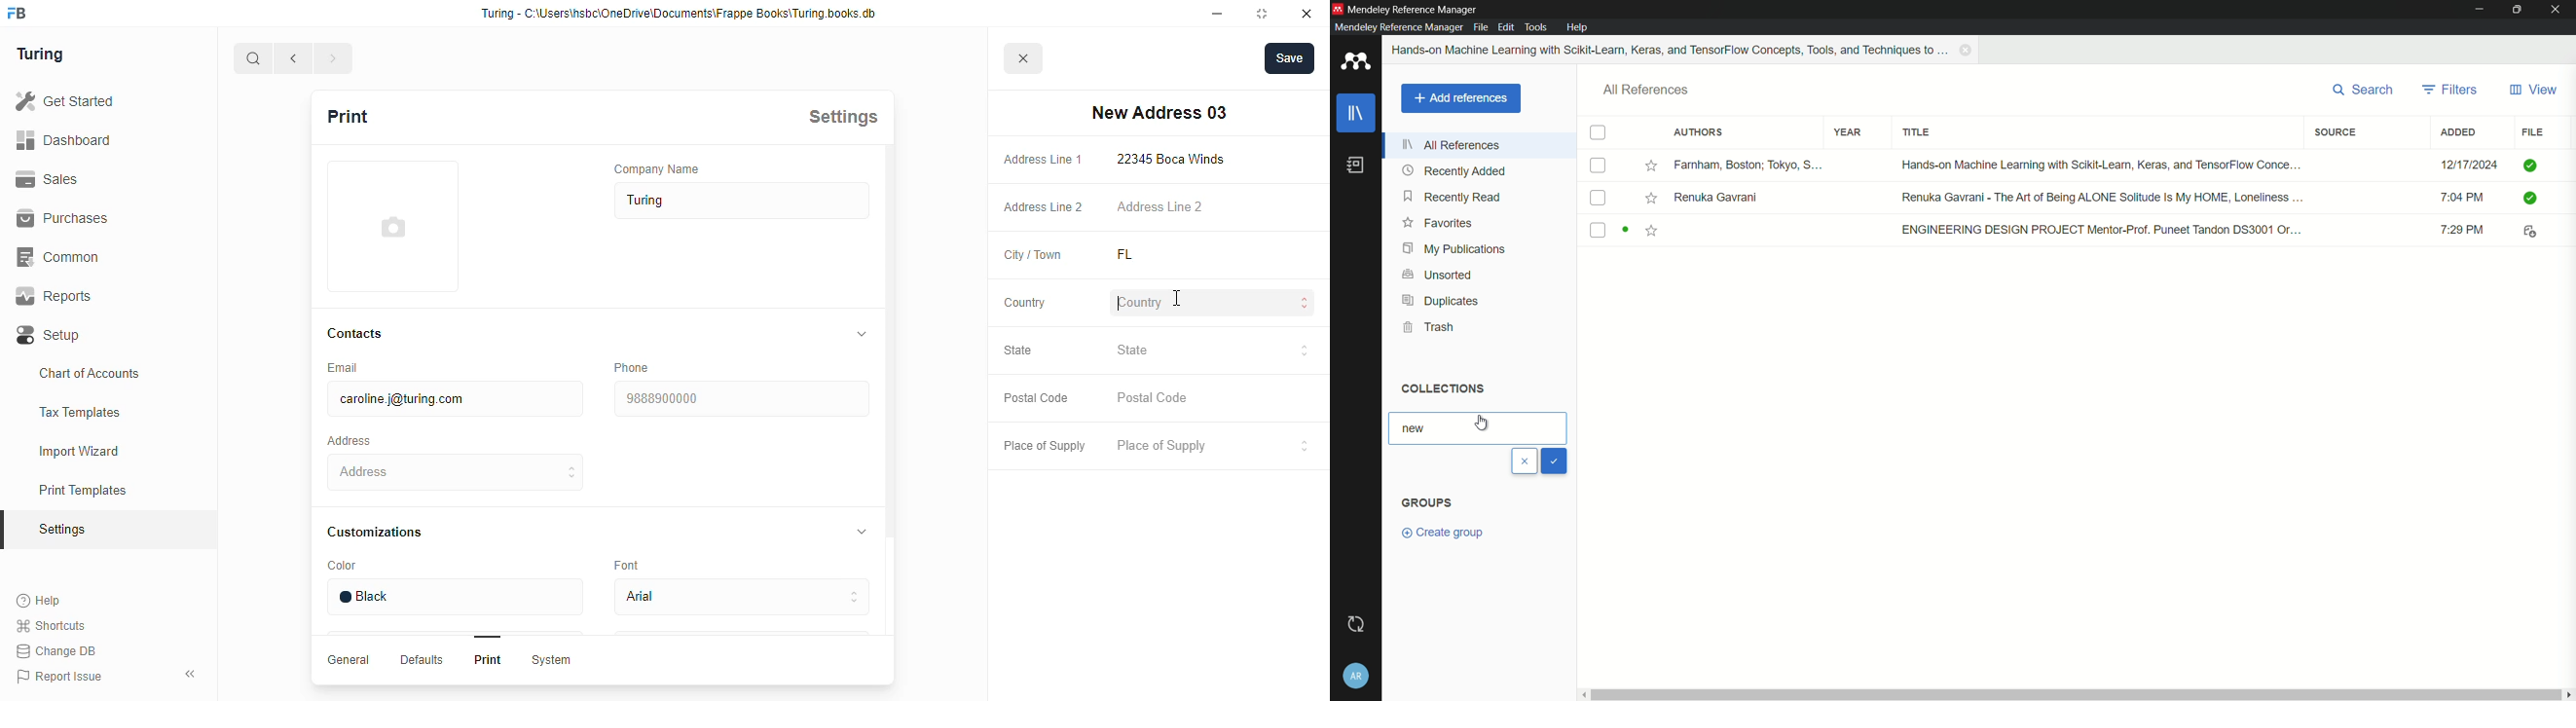 This screenshot has width=2576, height=728. Describe the element at coordinates (2071, 198) in the screenshot. I see `book-2` at that location.